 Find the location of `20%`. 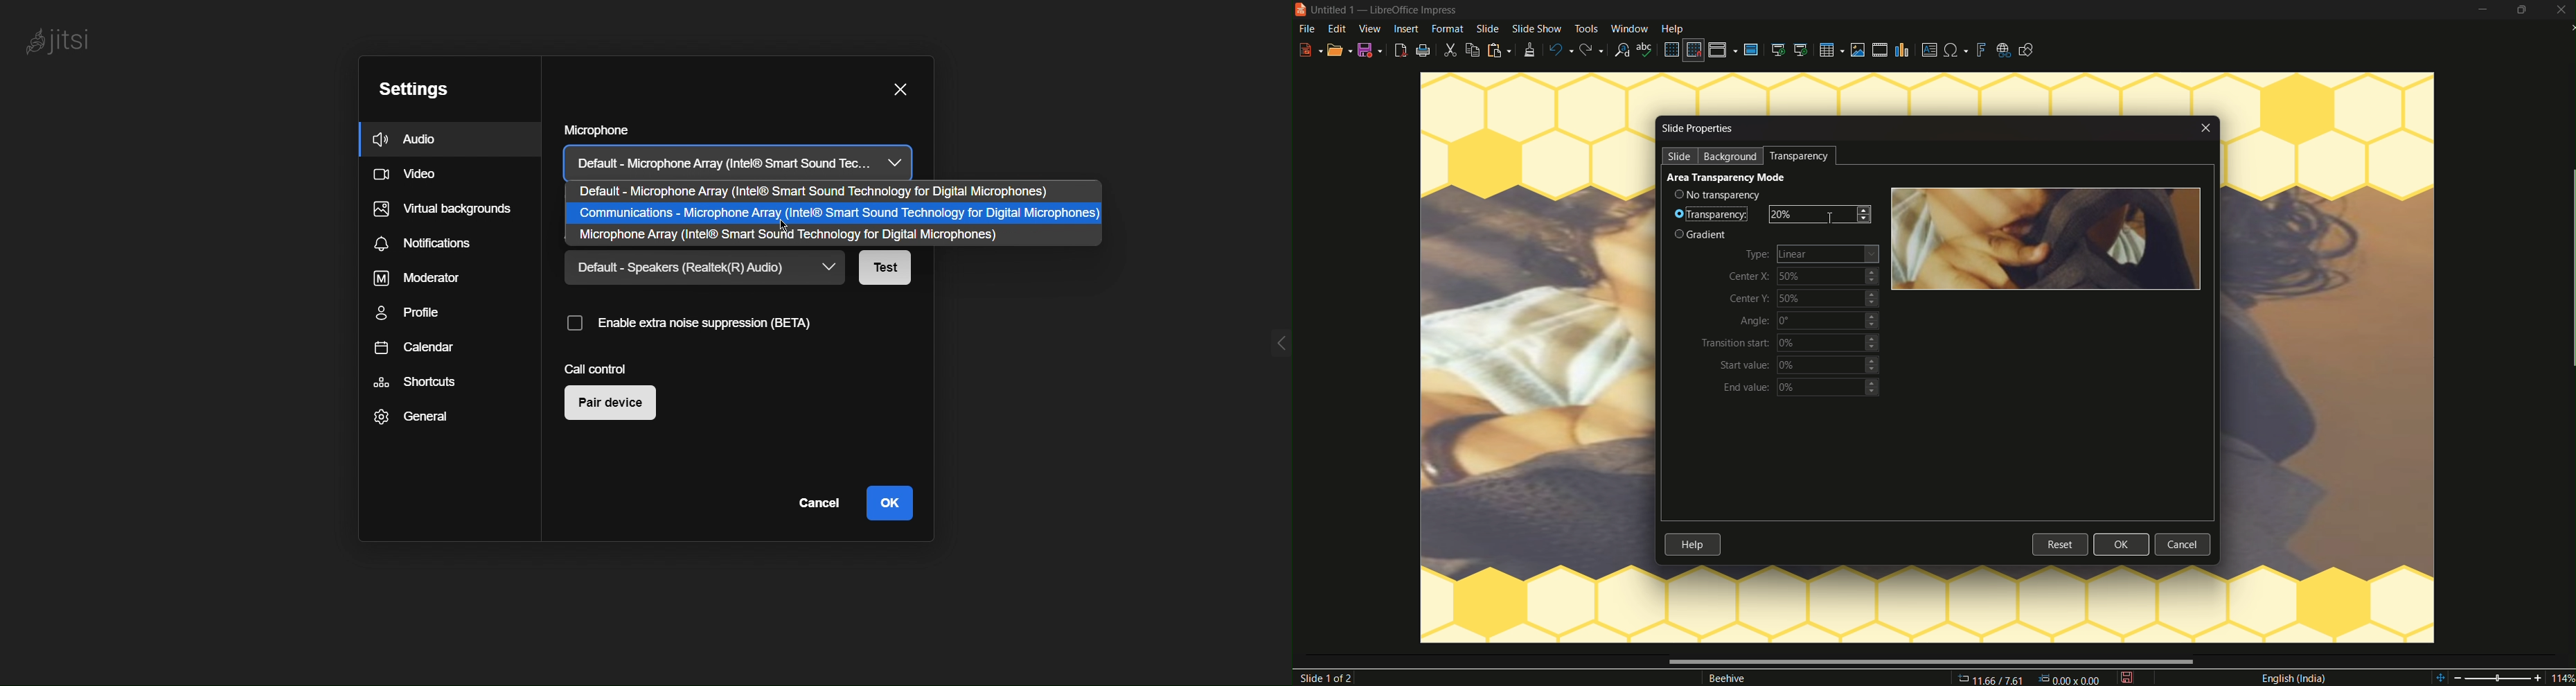

20% is located at coordinates (1813, 213).